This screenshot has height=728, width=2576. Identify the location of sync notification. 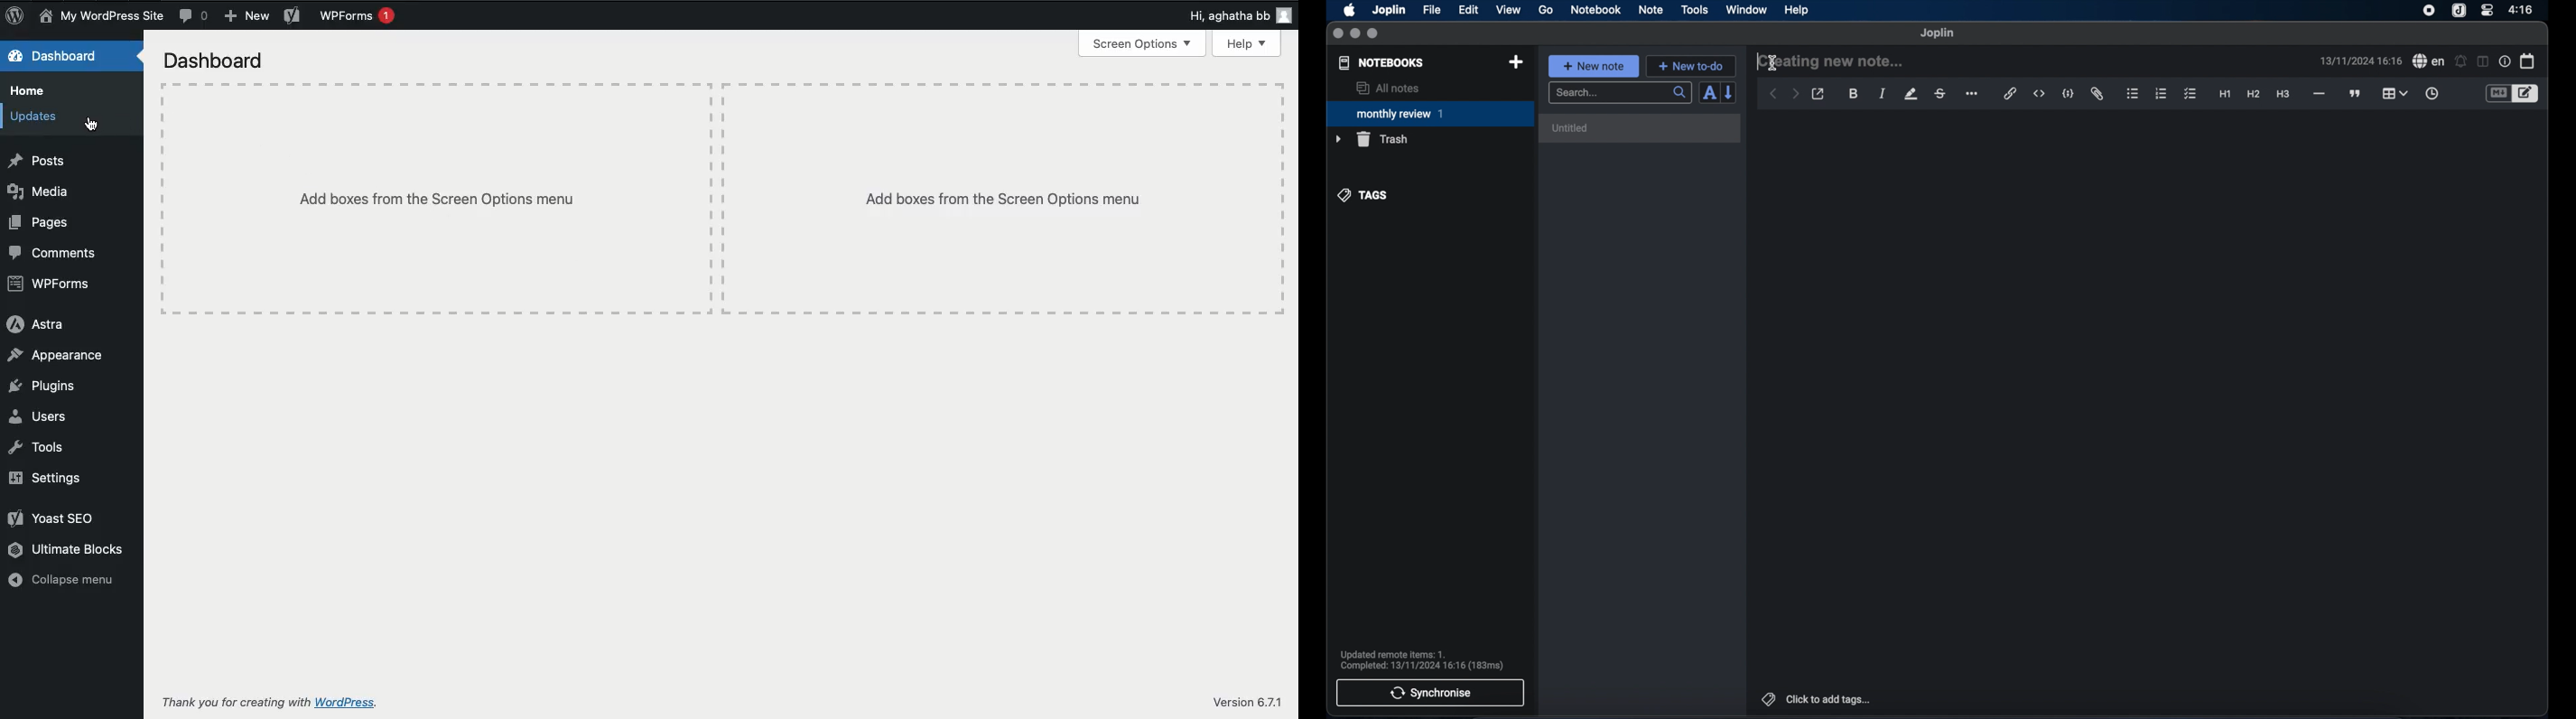
(1422, 660).